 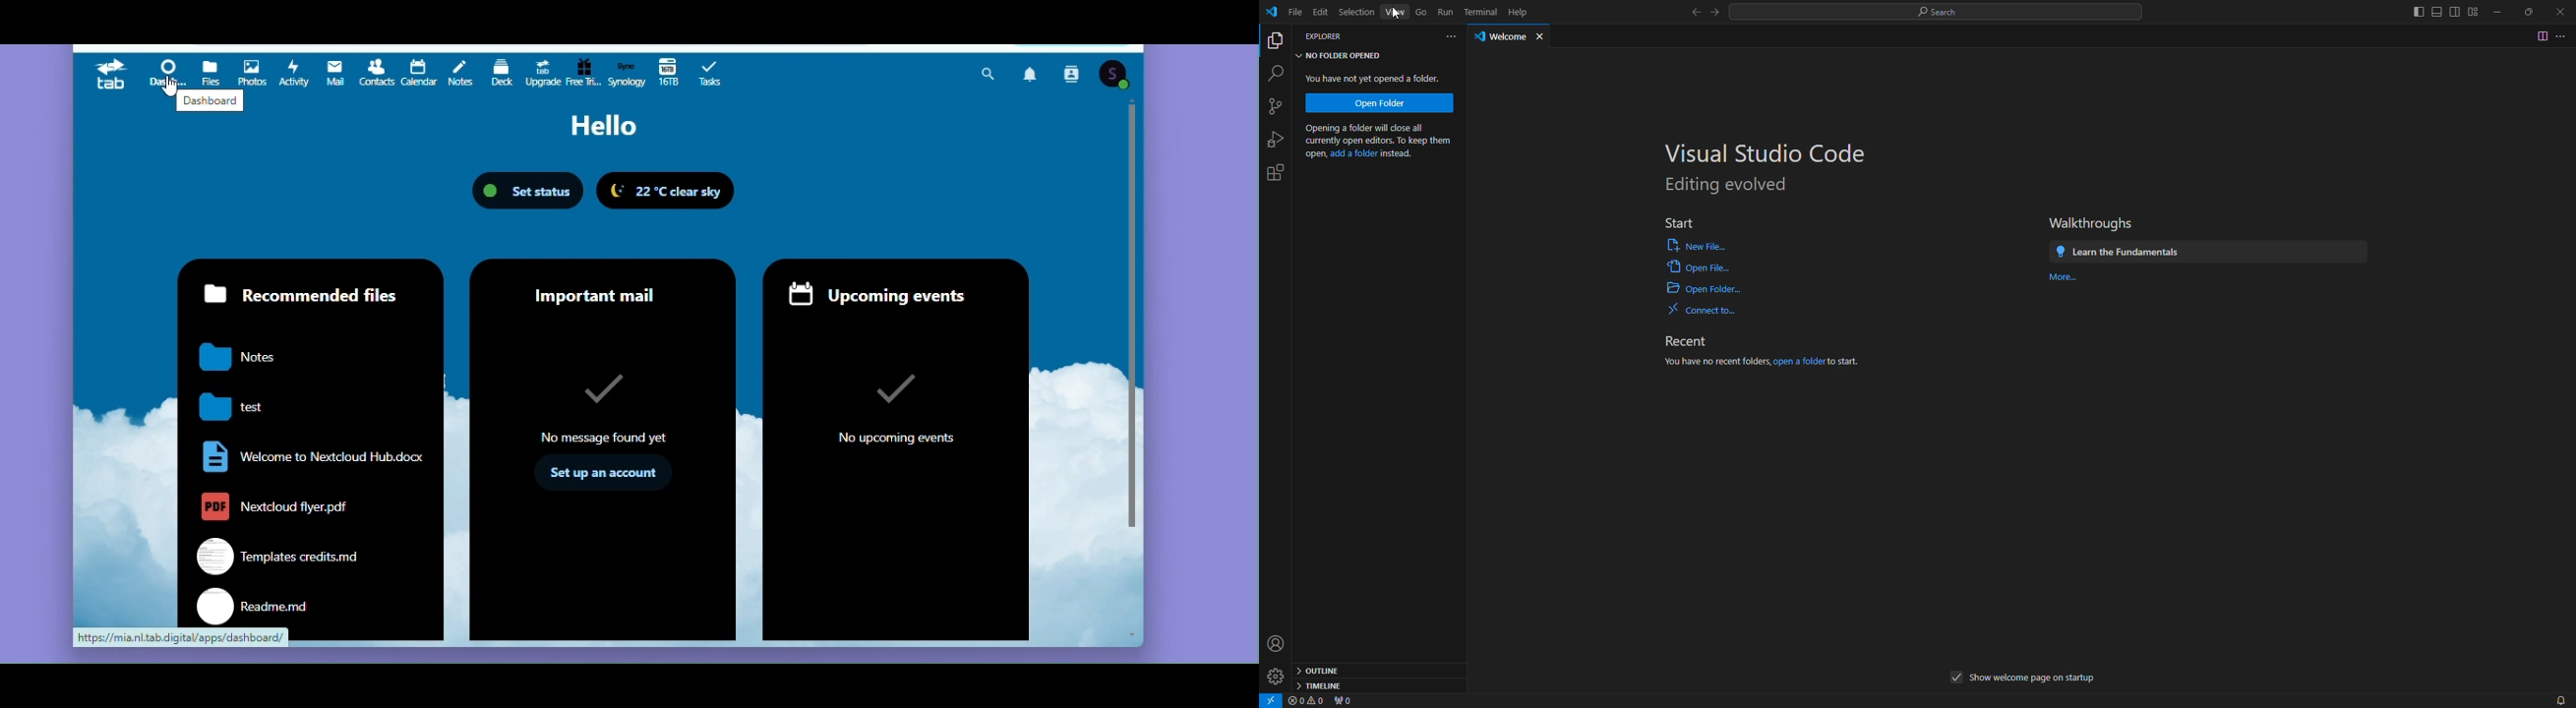 What do you see at coordinates (603, 449) in the screenshot?
I see `Important mail ` at bounding box center [603, 449].